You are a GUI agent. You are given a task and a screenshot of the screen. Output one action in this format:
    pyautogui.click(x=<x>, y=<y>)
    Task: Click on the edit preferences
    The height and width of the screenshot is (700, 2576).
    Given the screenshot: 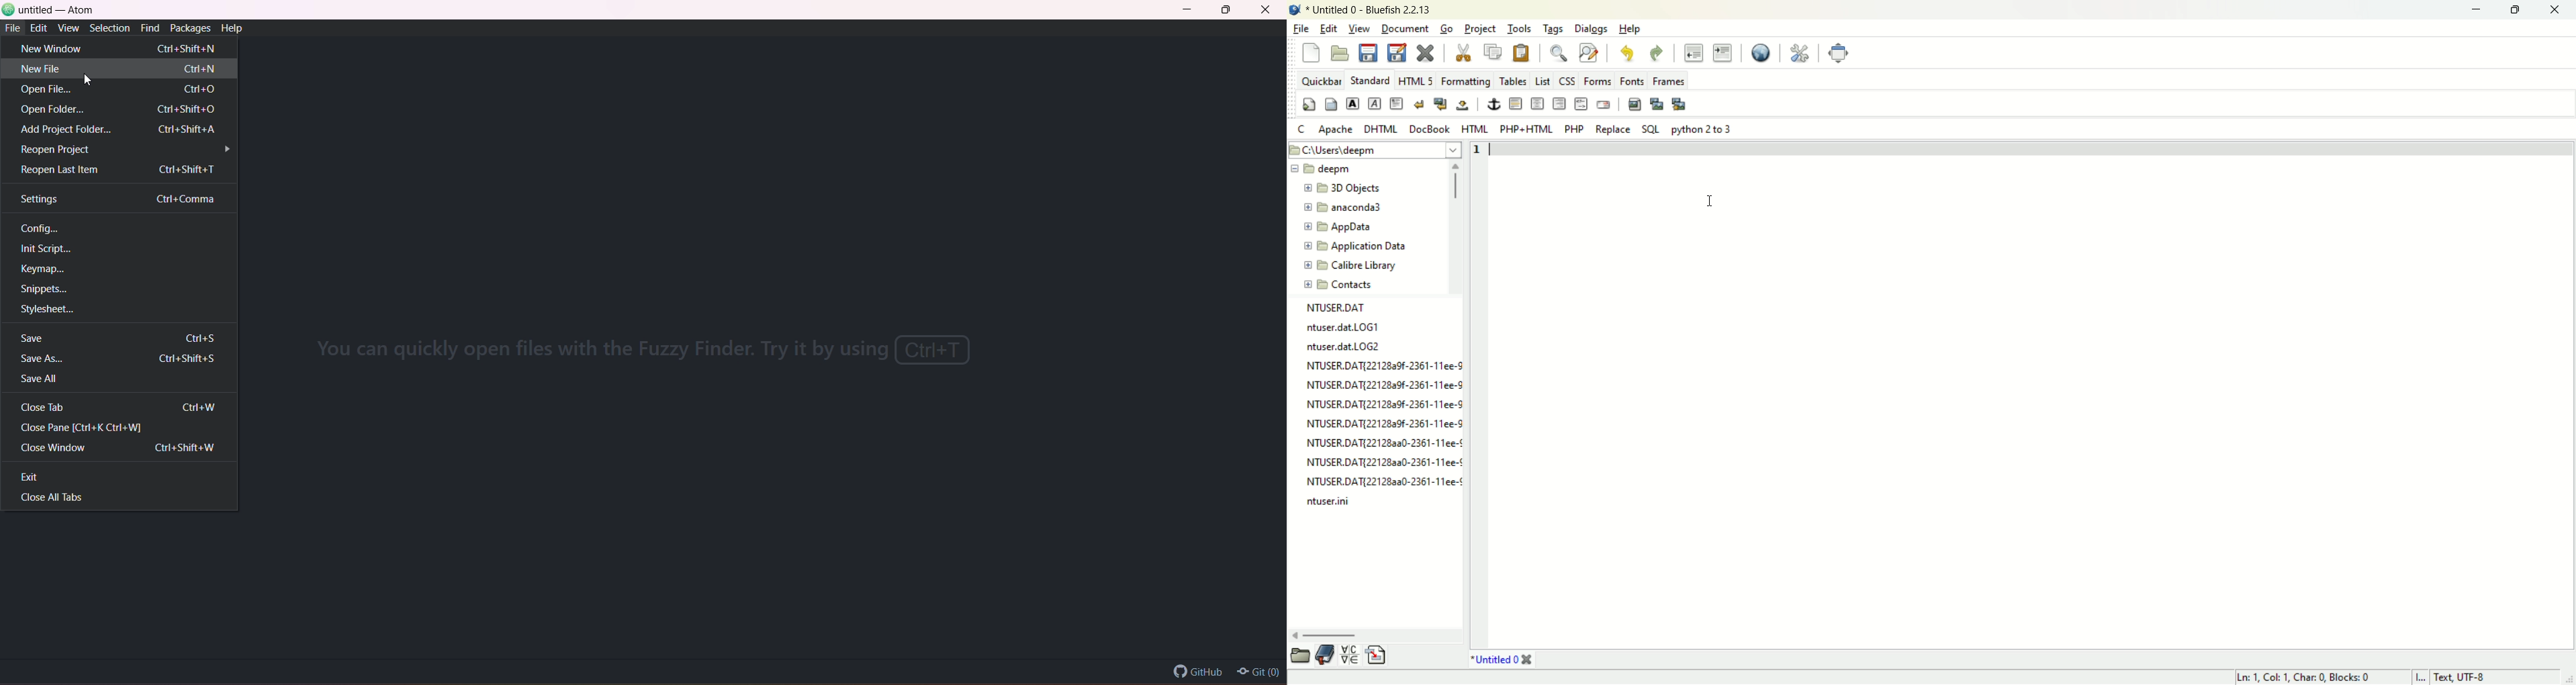 What is the action you would take?
    pyautogui.click(x=1803, y=53)
    